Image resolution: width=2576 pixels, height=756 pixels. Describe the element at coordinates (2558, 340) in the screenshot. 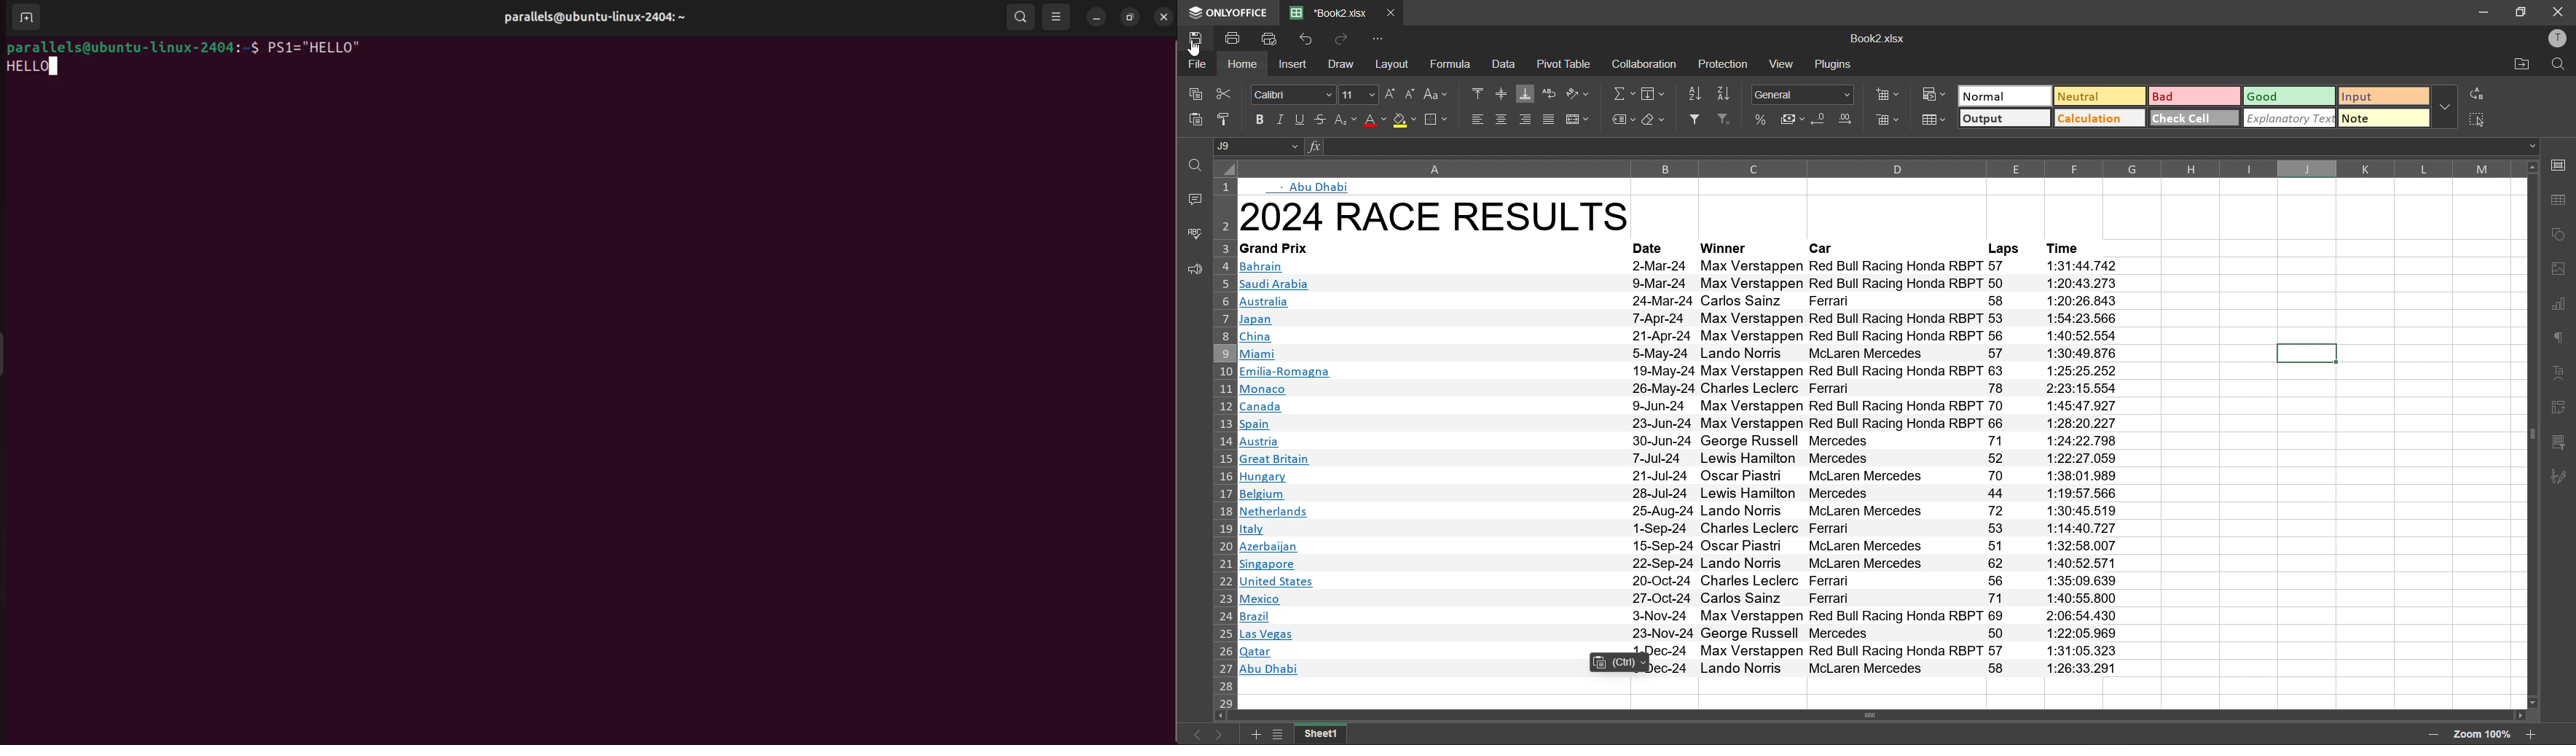

I see `paragraph` at that location.